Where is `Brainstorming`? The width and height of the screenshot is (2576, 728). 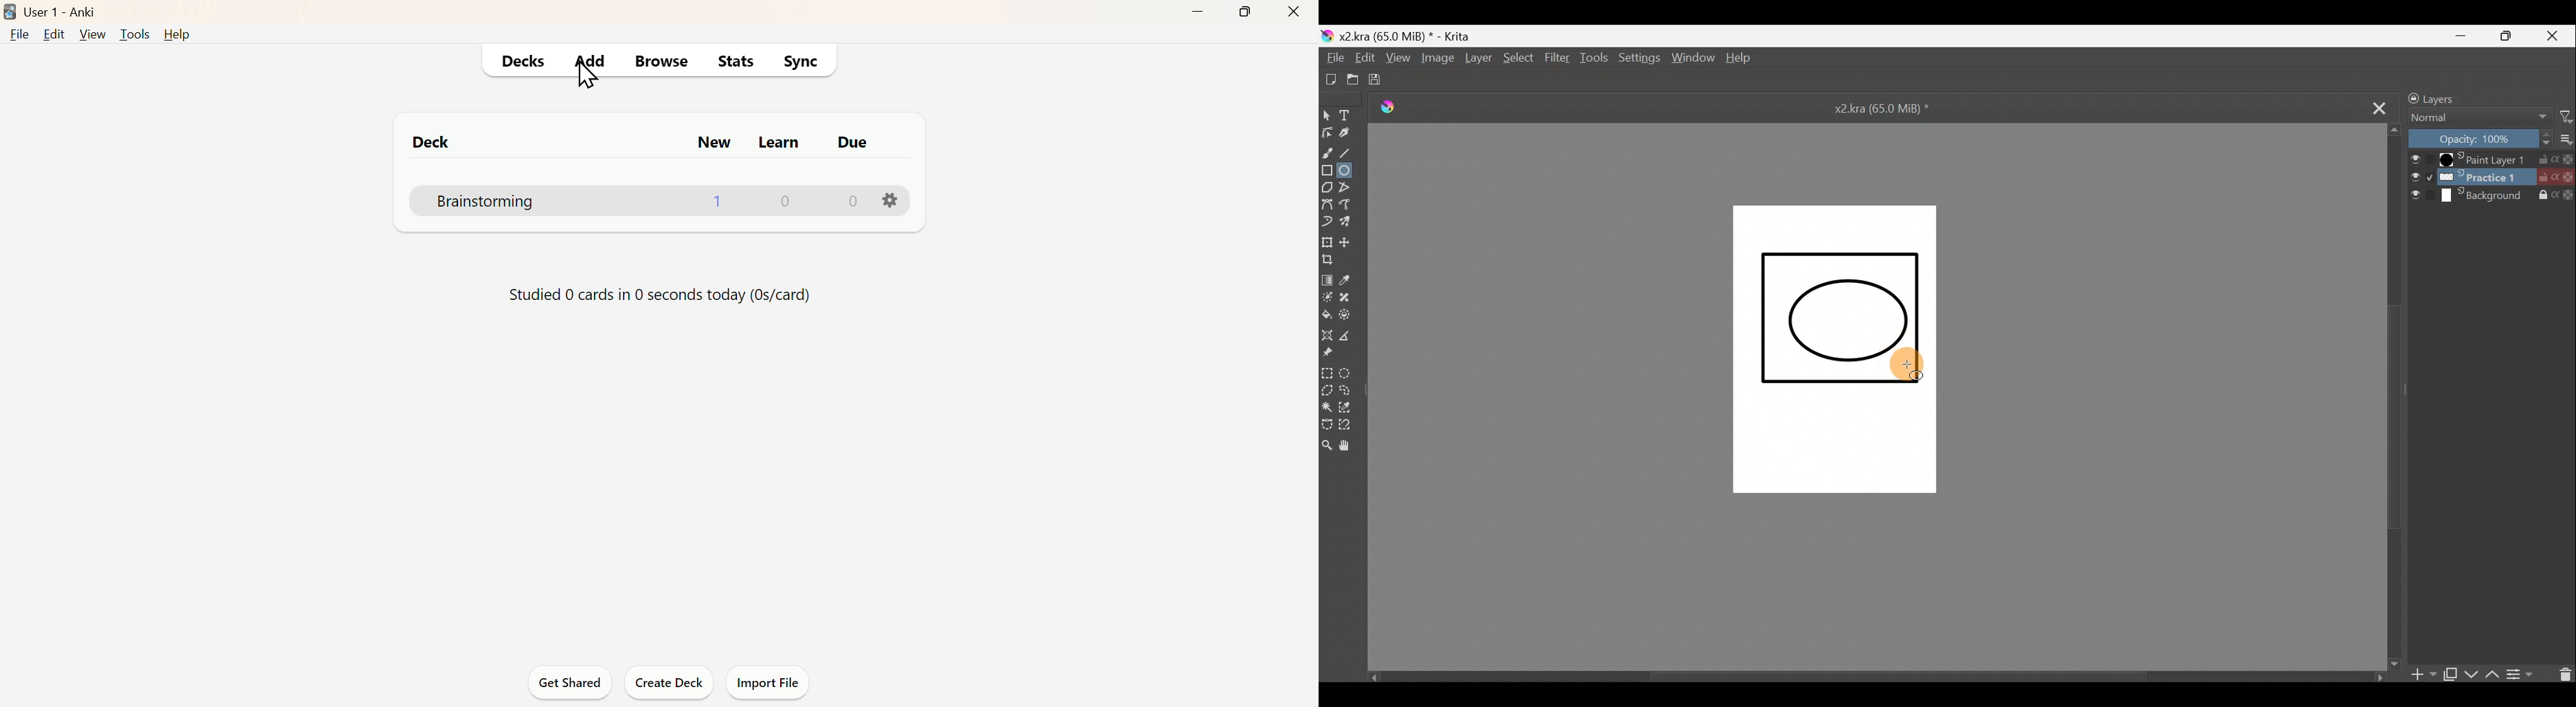
Brainstorming is located at coordinates (664, 200).